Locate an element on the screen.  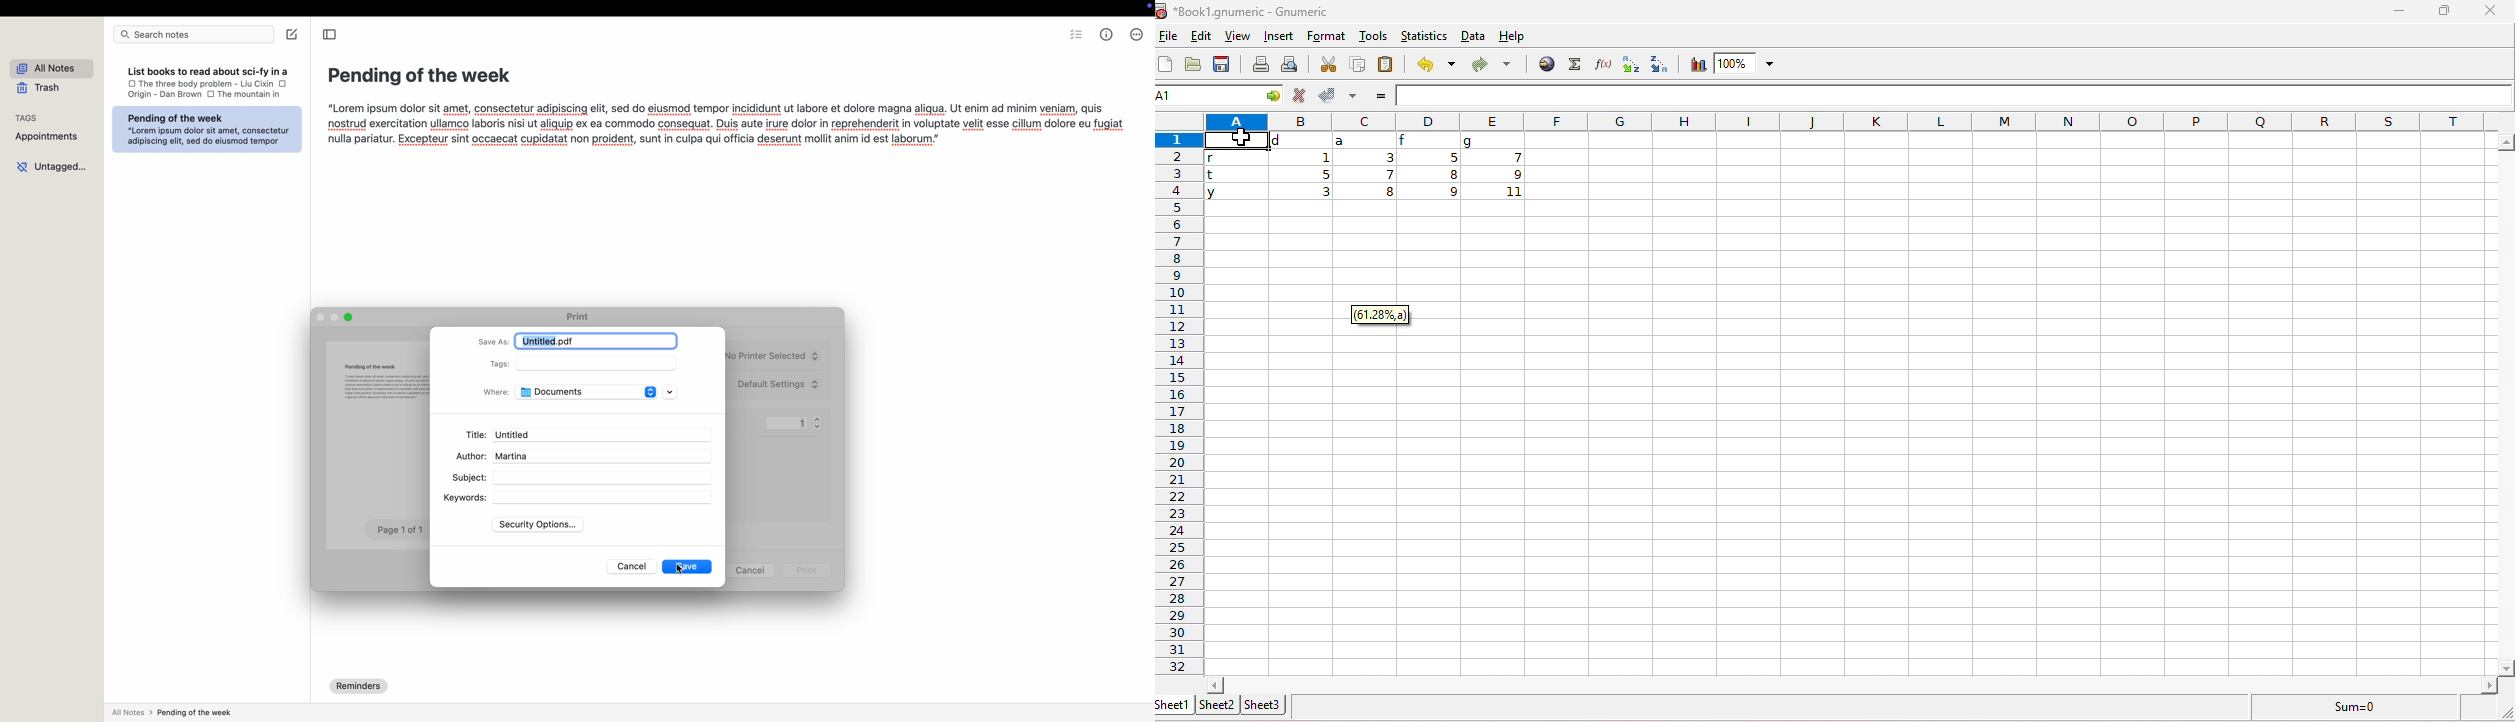
documents is located at coordinates (594, 389).